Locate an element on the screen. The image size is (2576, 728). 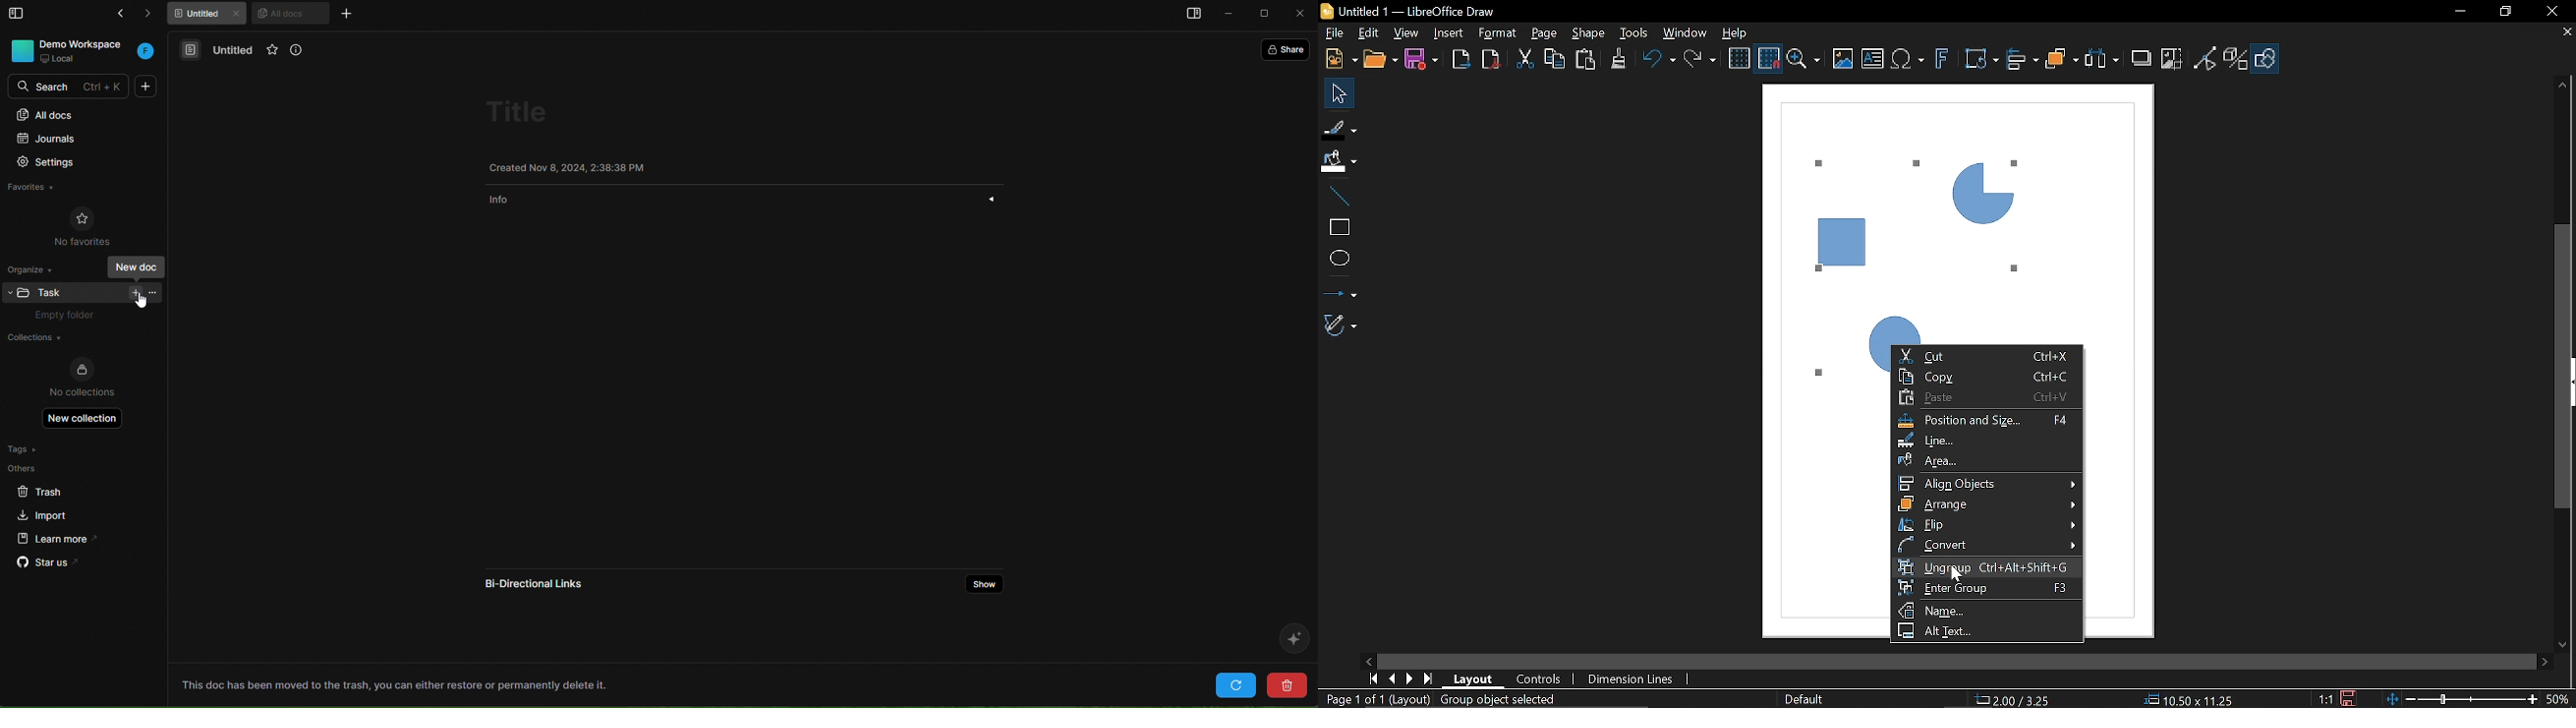
Copy is located at coordinates (1555, 59).